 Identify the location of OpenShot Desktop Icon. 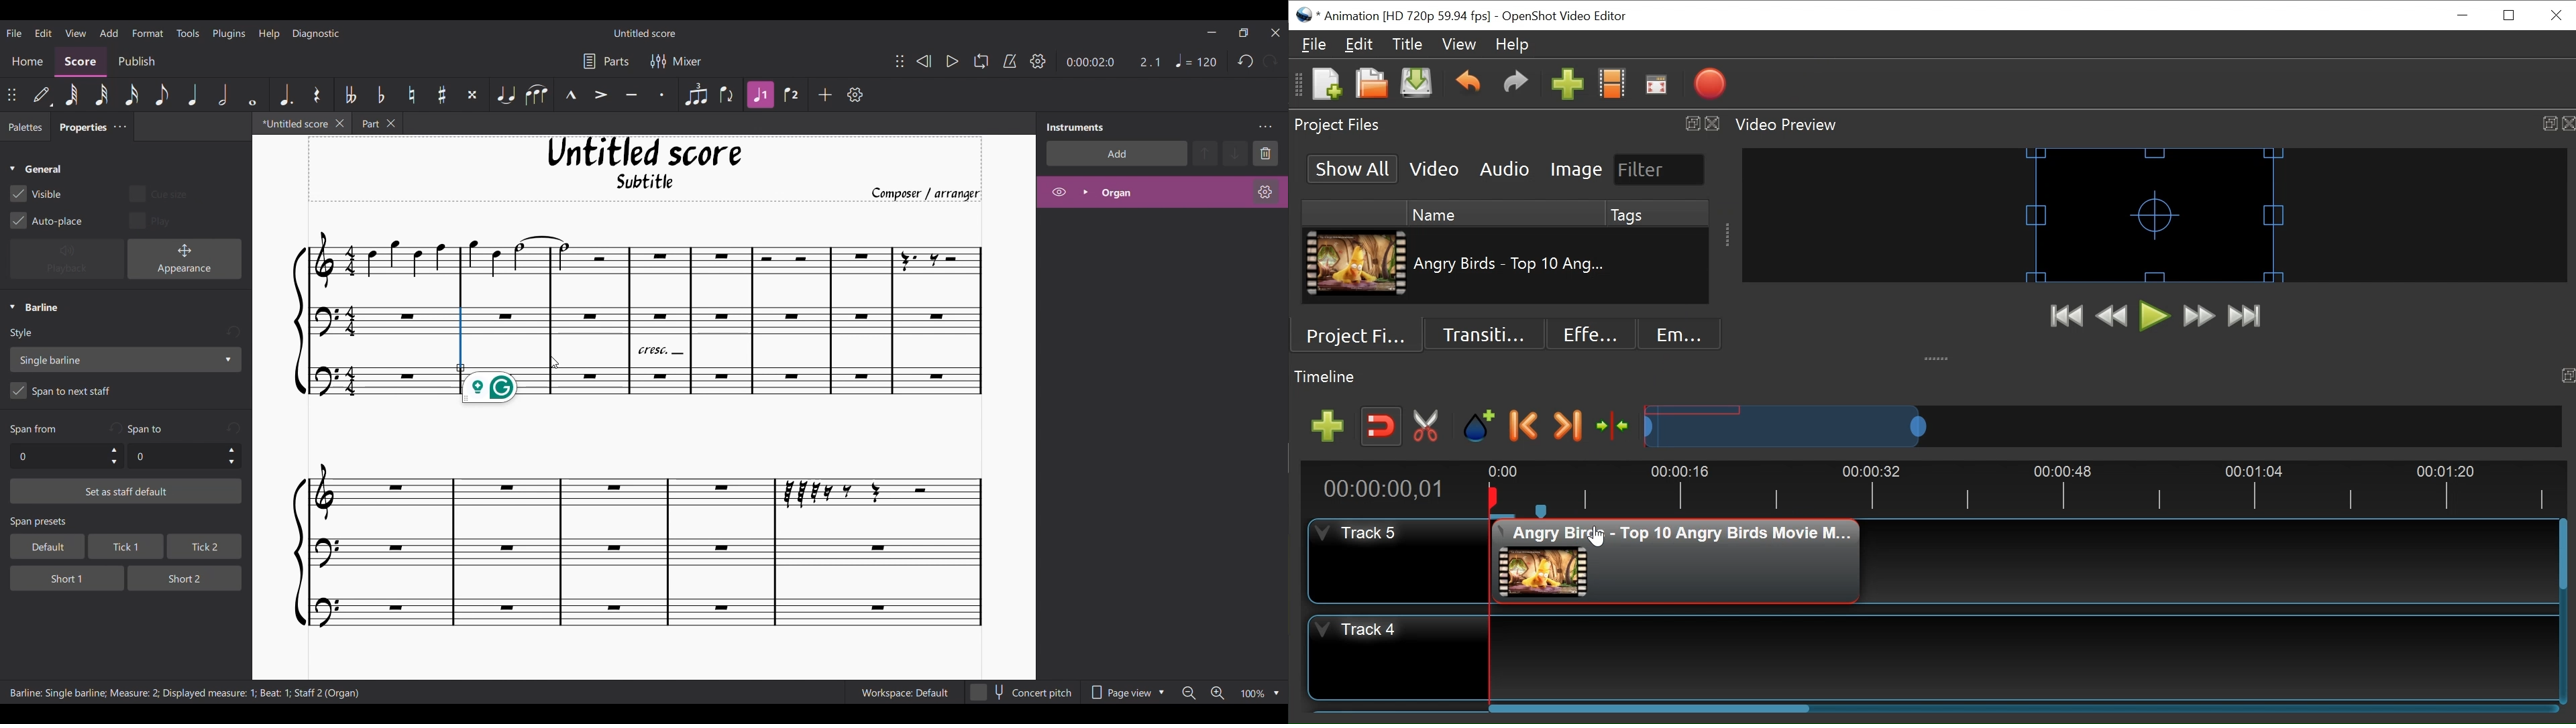
(1305, 15).